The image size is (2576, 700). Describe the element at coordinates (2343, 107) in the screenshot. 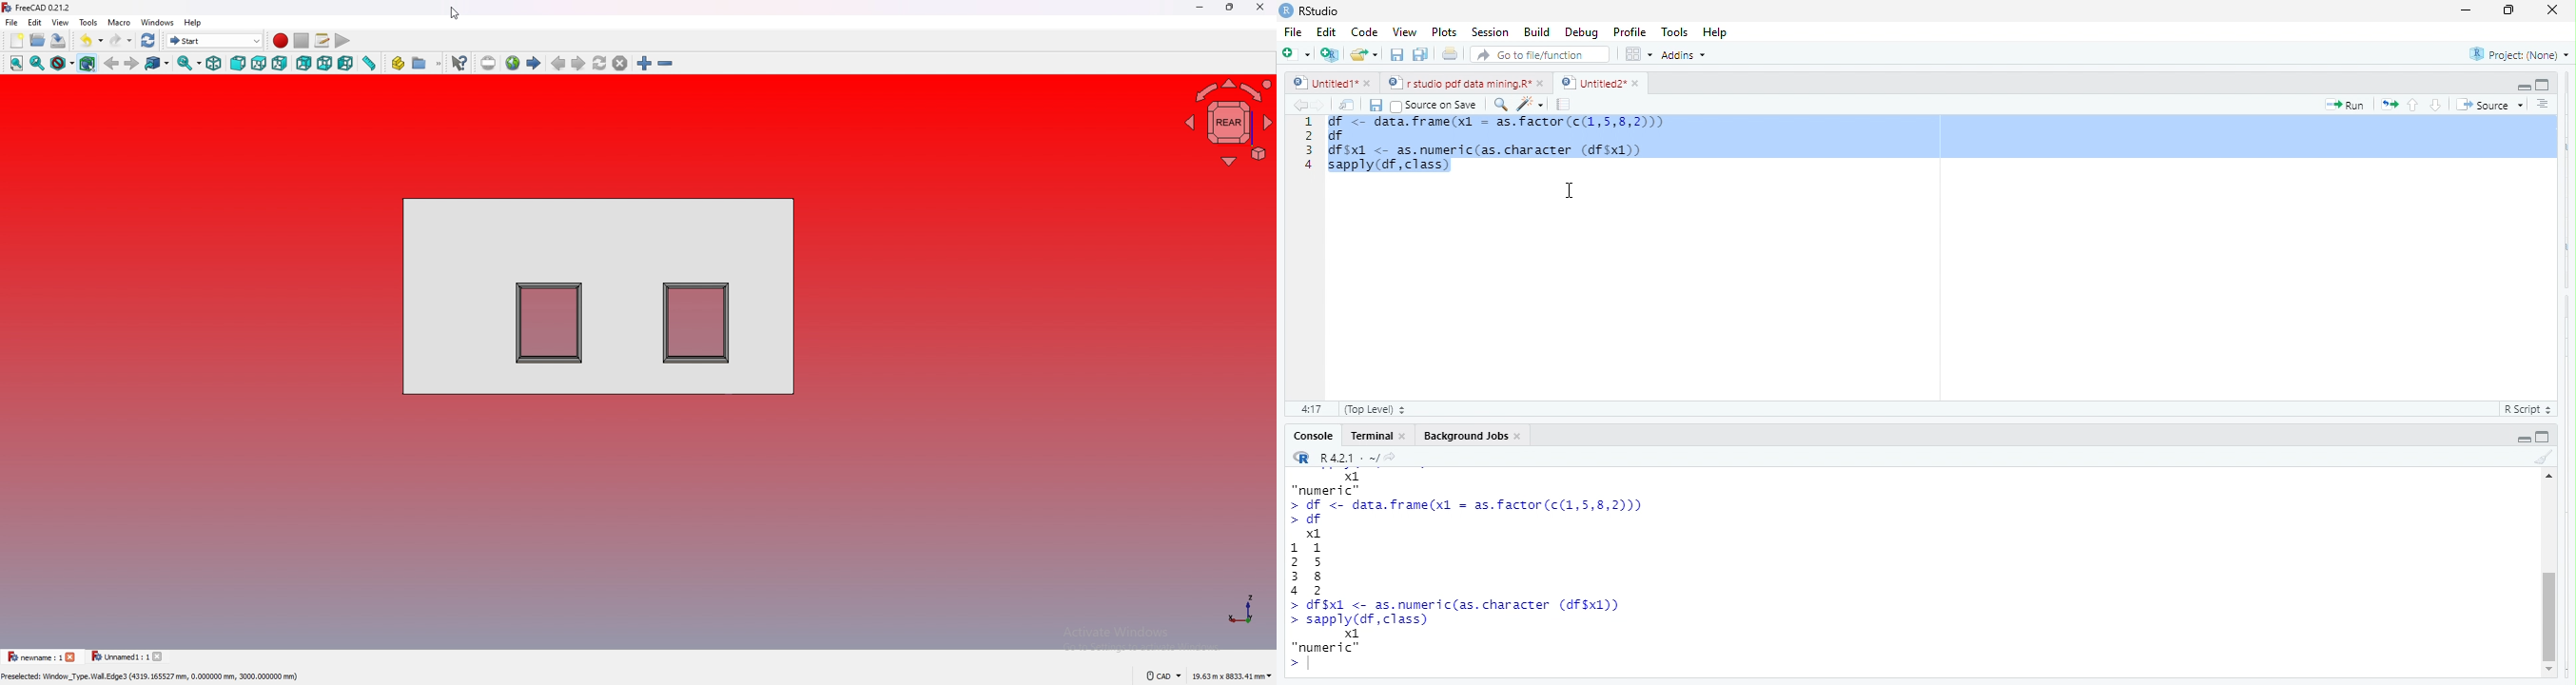

I see `Run` at that location.